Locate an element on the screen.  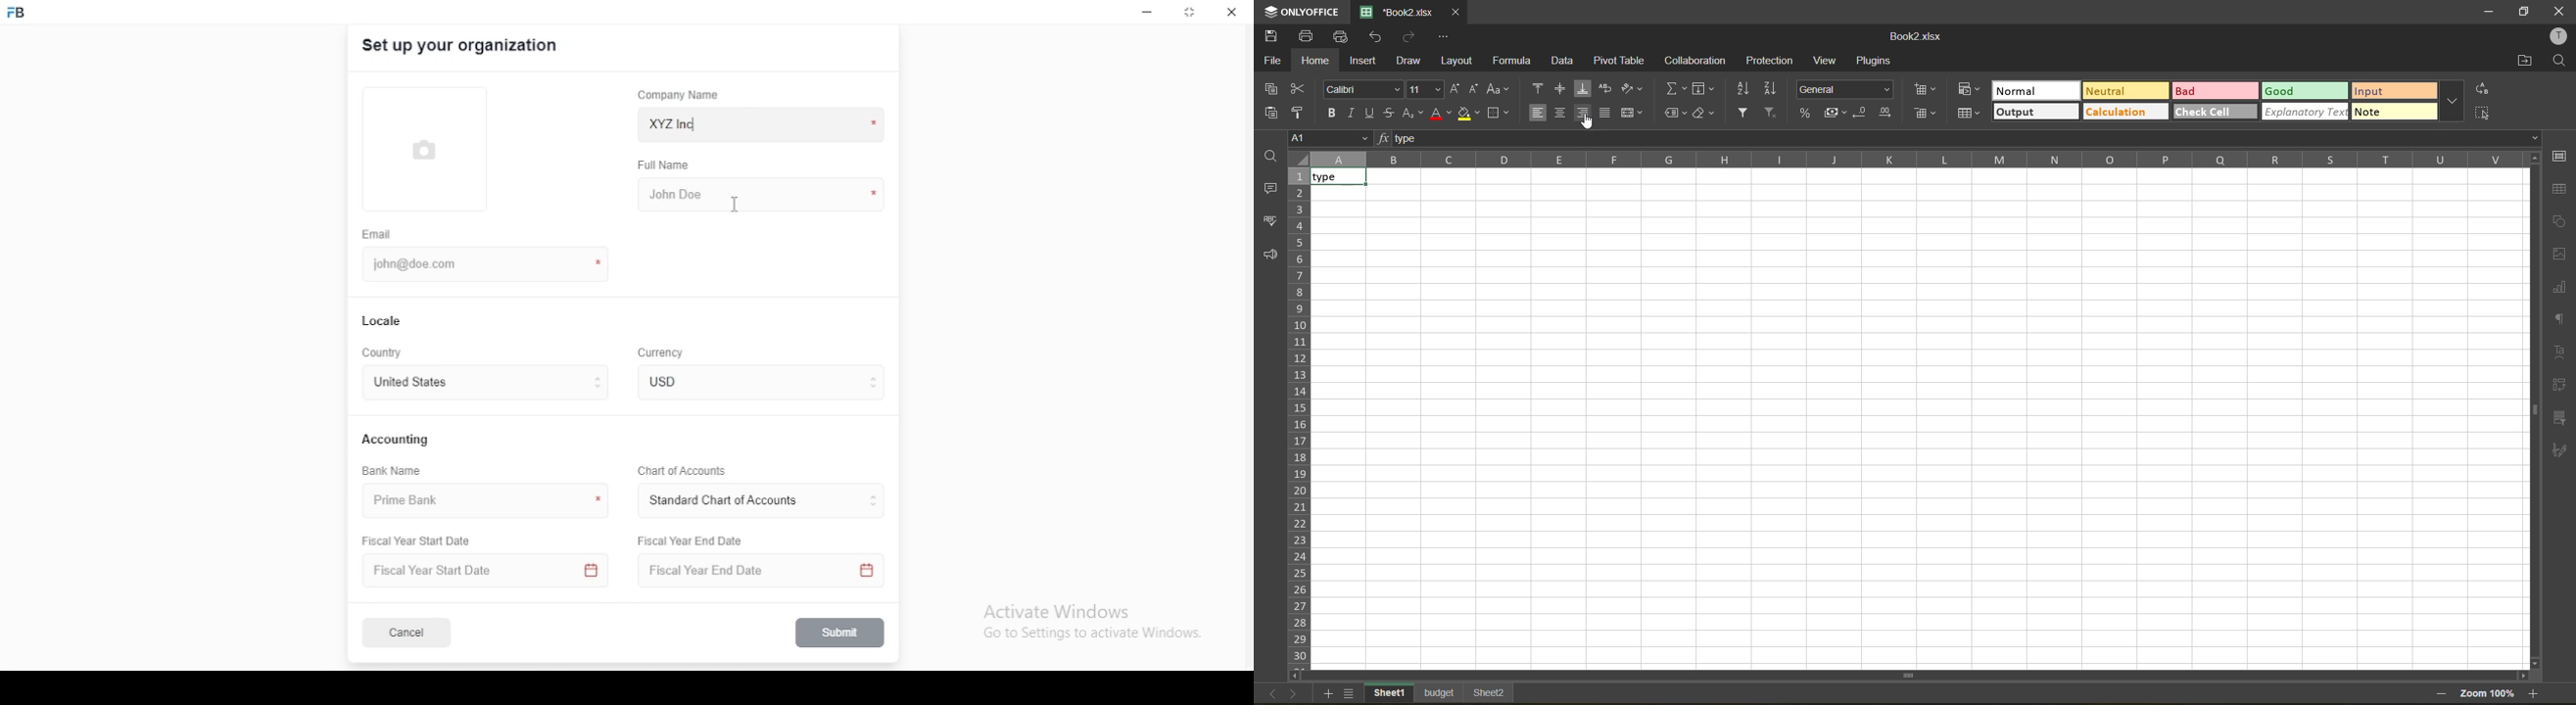
file is located at coordinates (1273, 61).